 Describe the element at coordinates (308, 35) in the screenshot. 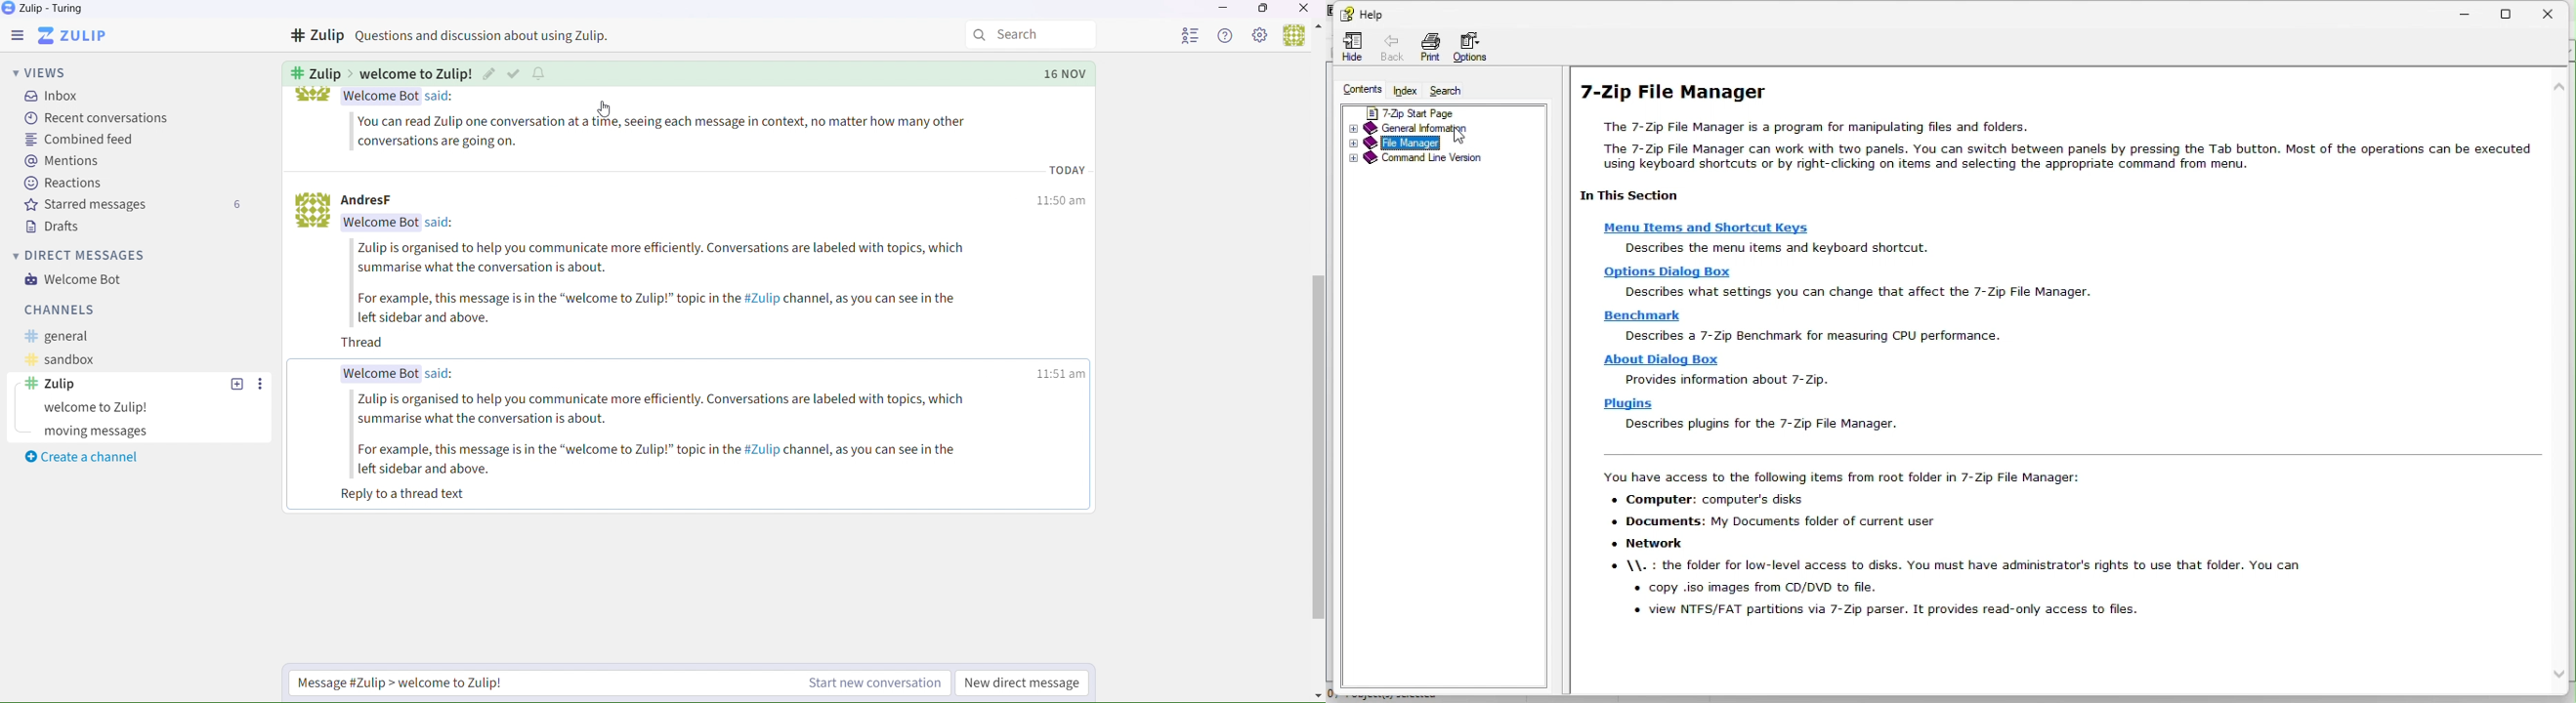

I see `` at that location.